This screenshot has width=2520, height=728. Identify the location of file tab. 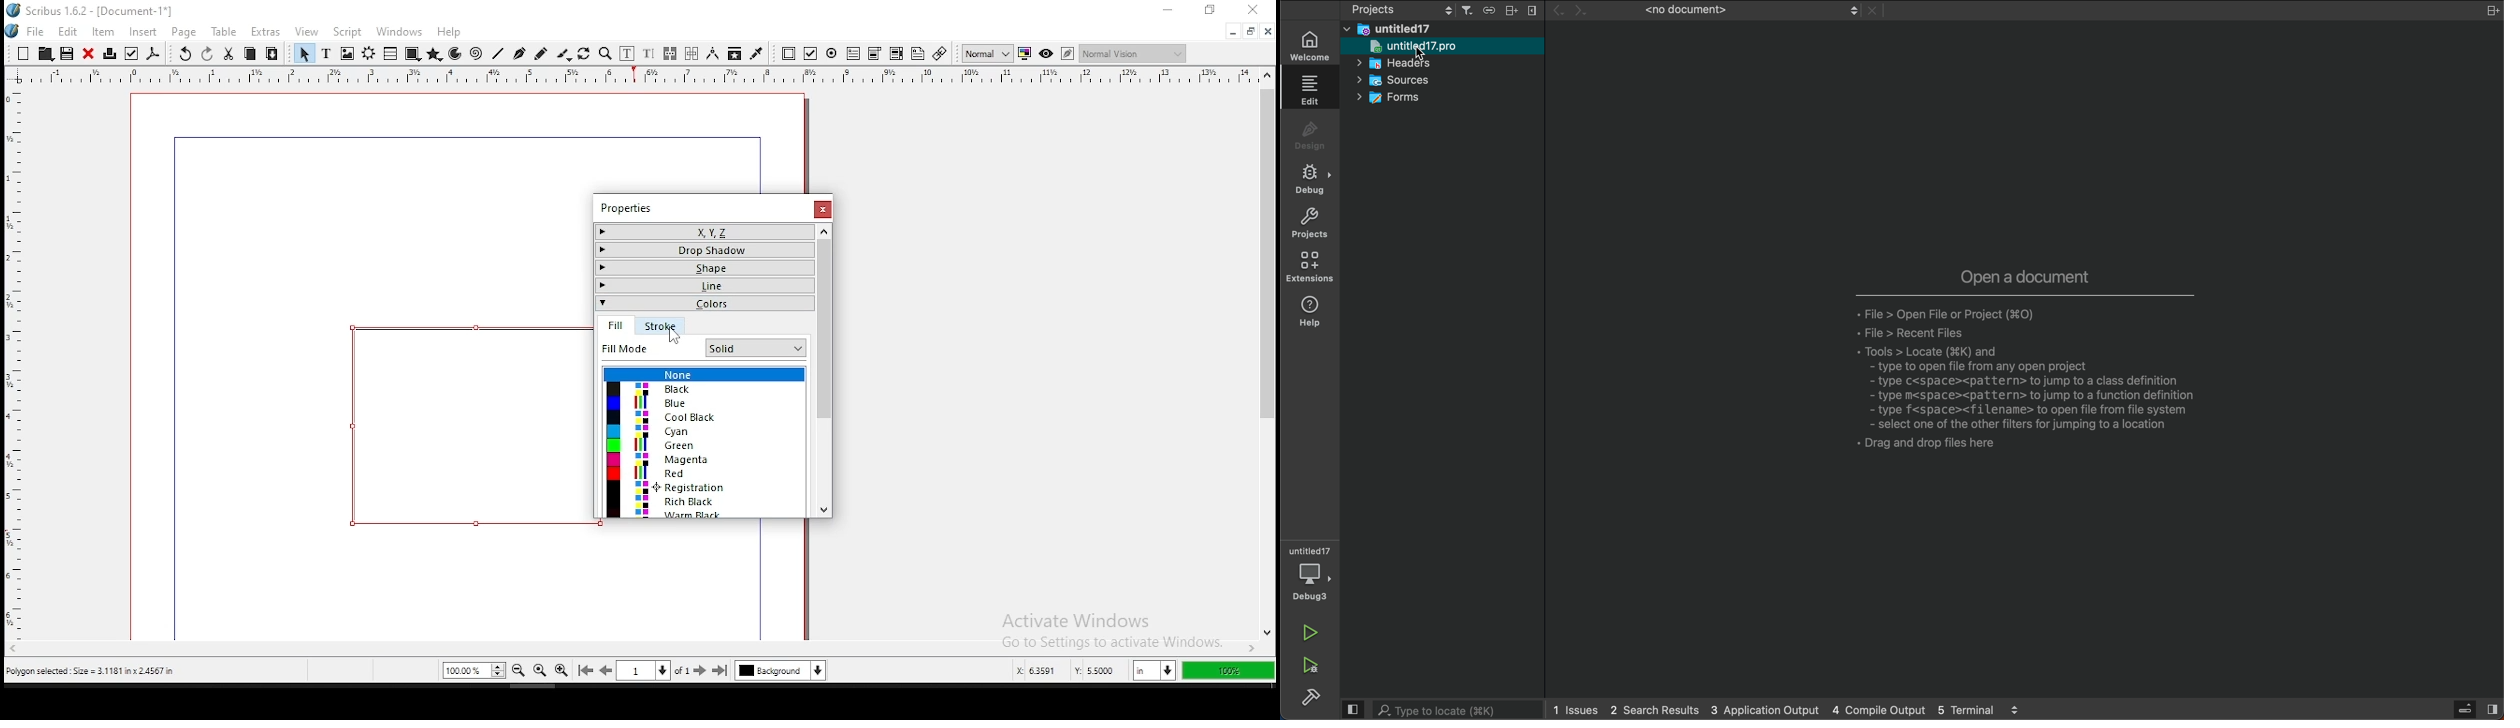
(1739, 11).